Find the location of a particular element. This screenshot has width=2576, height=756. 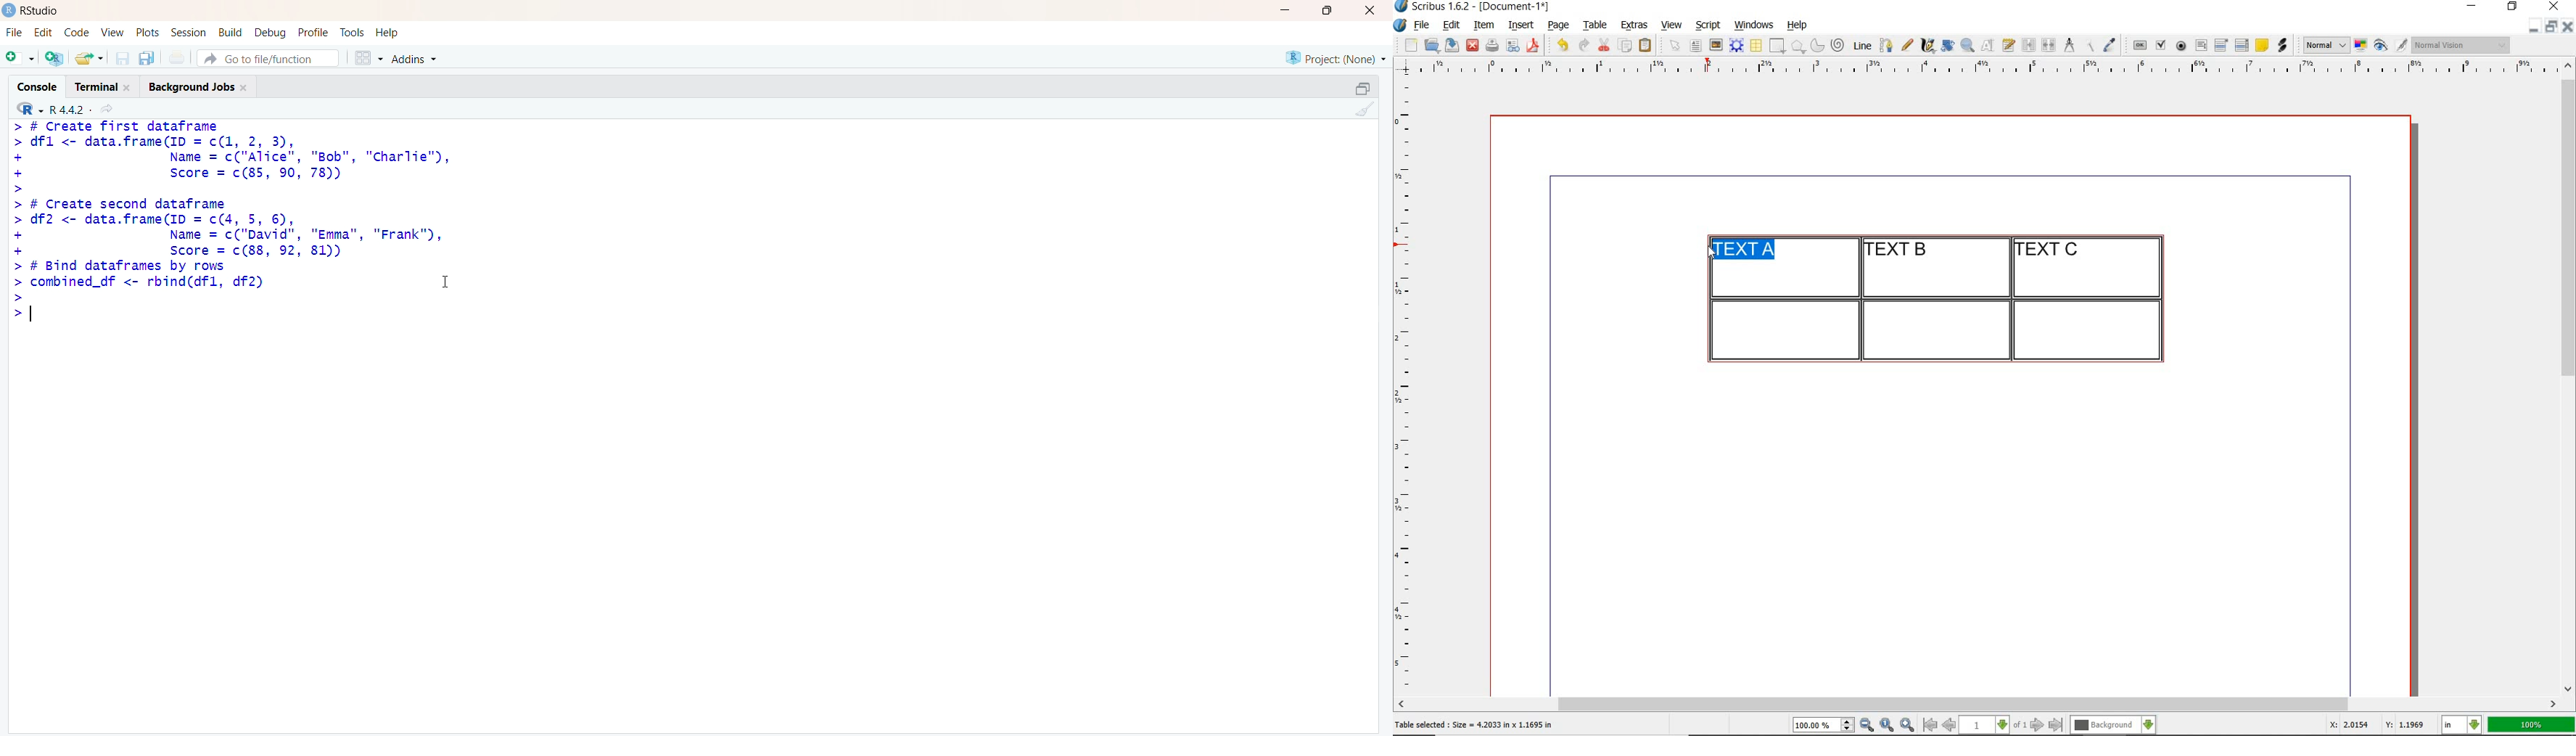

render frame is located at coordinates (1737, 46).